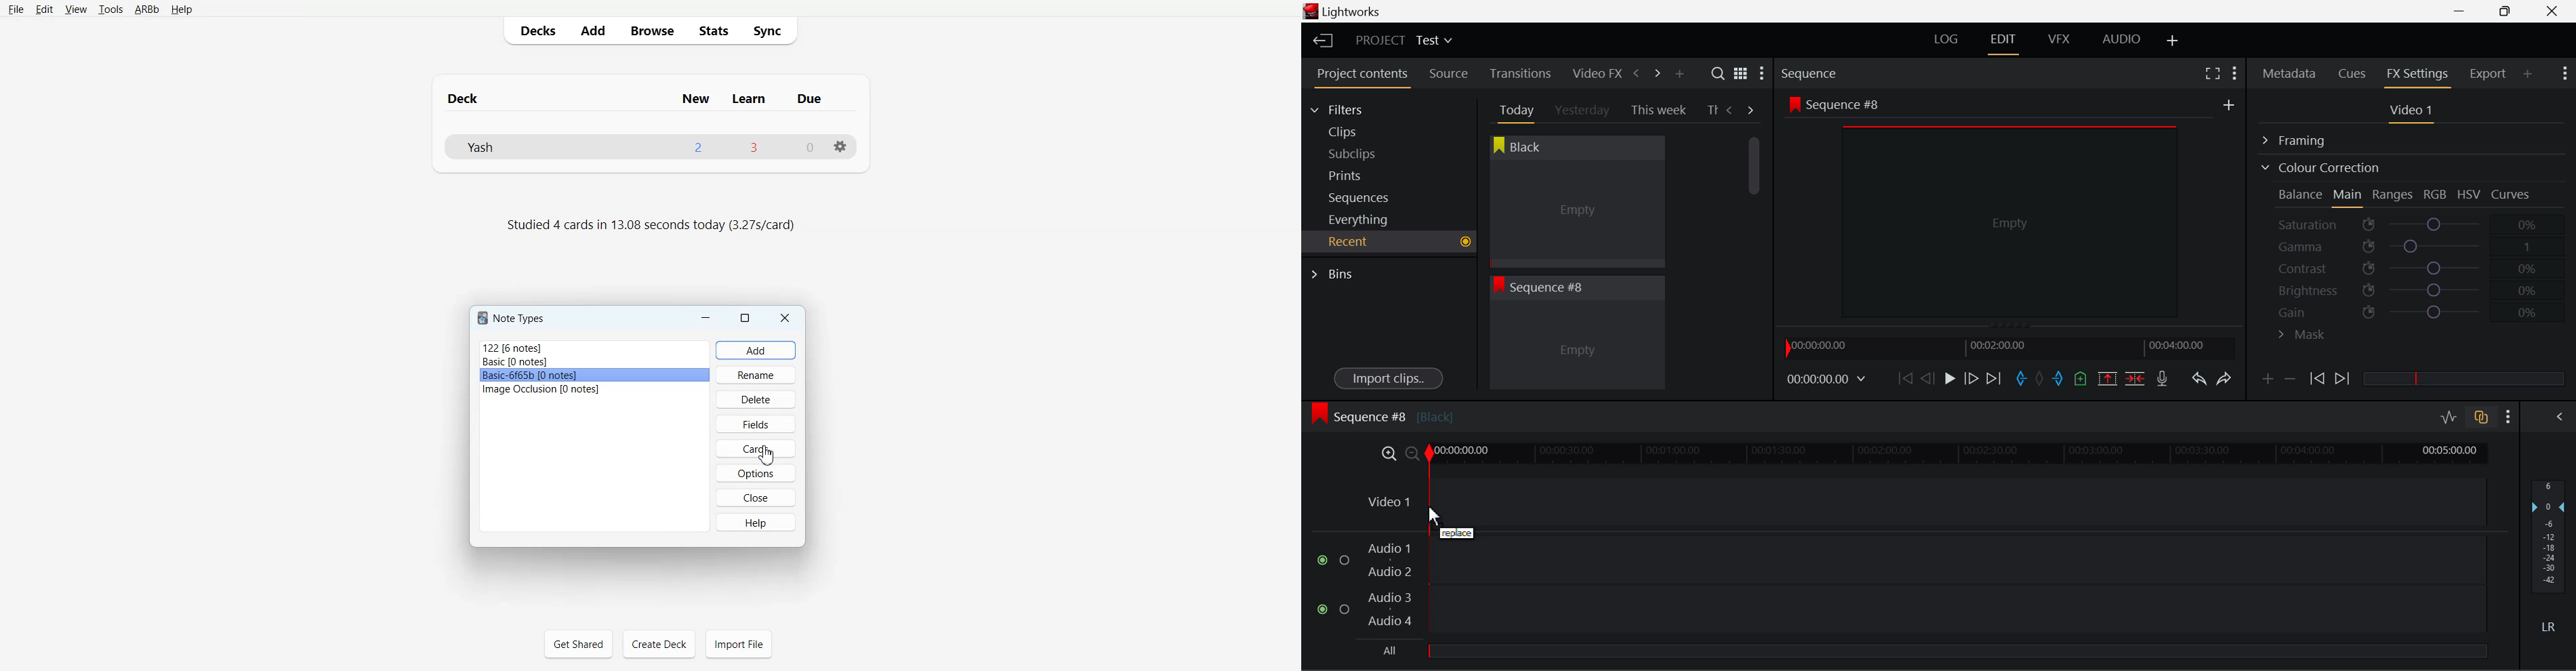  Describe the element at coordinates (1948, 379) in the screenshot. I see `Play` at that location.